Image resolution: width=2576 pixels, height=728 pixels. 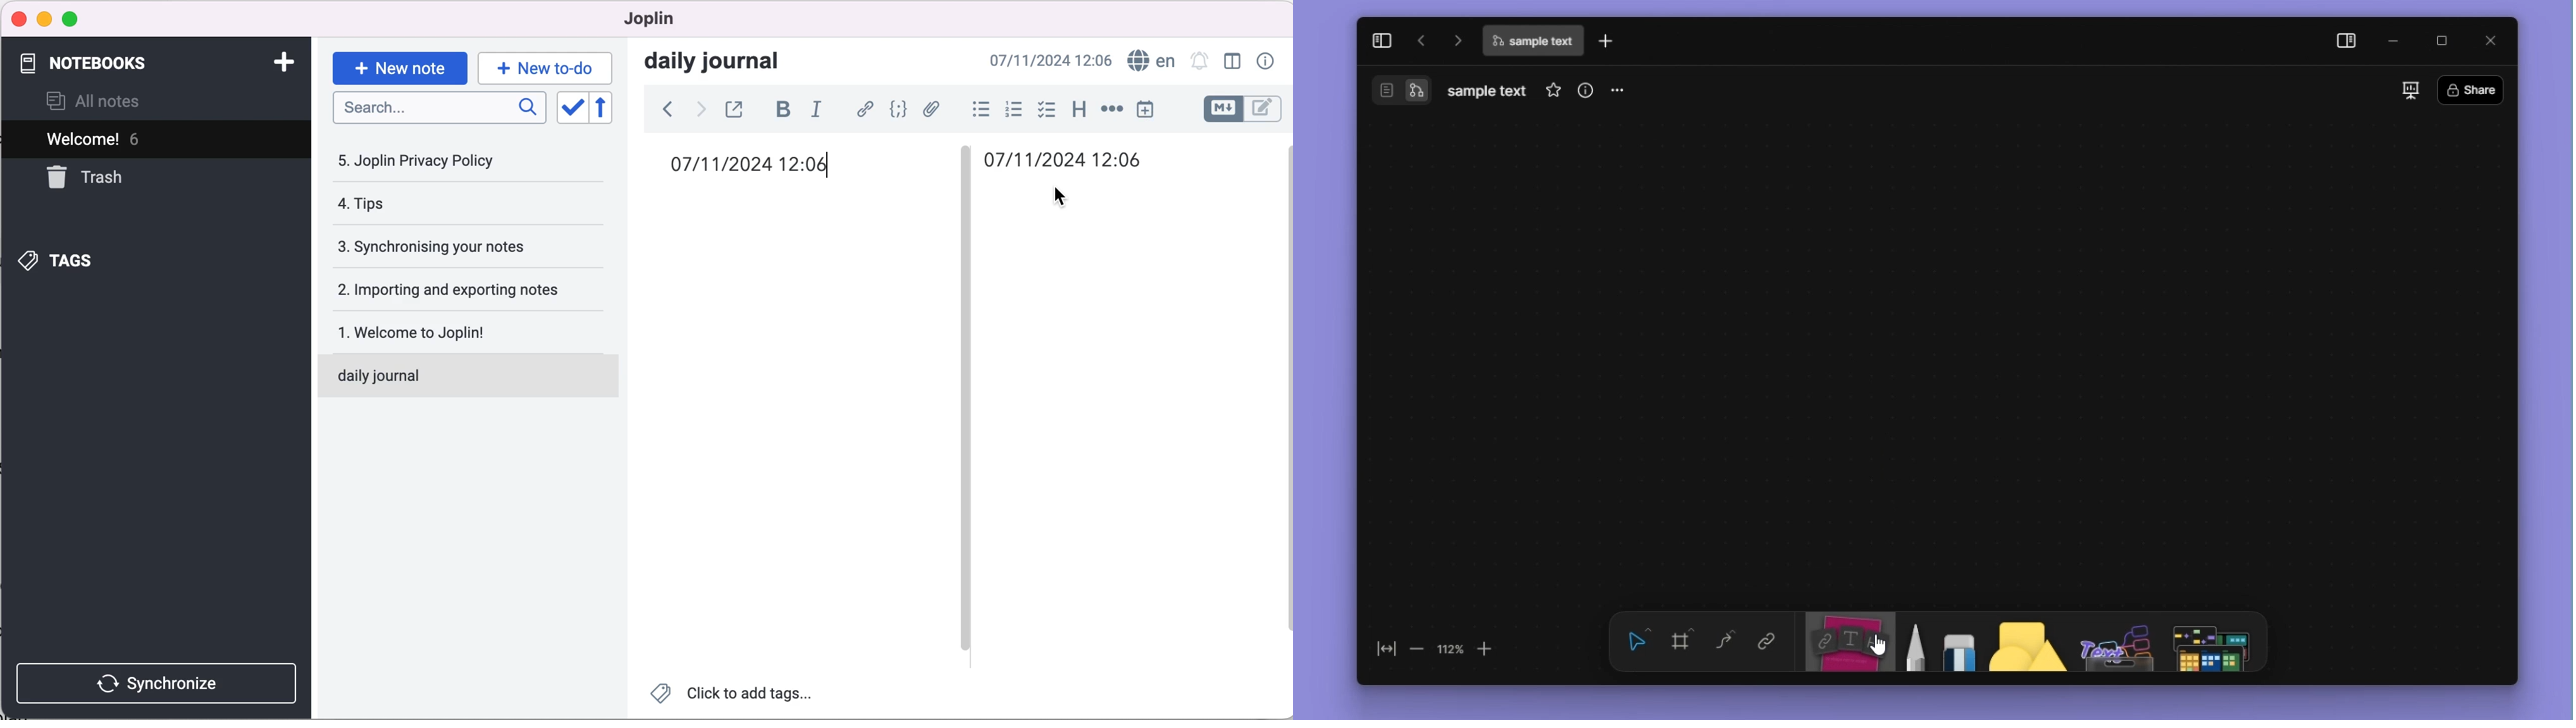 I want to click on all notes, so click(x=104, y=103).